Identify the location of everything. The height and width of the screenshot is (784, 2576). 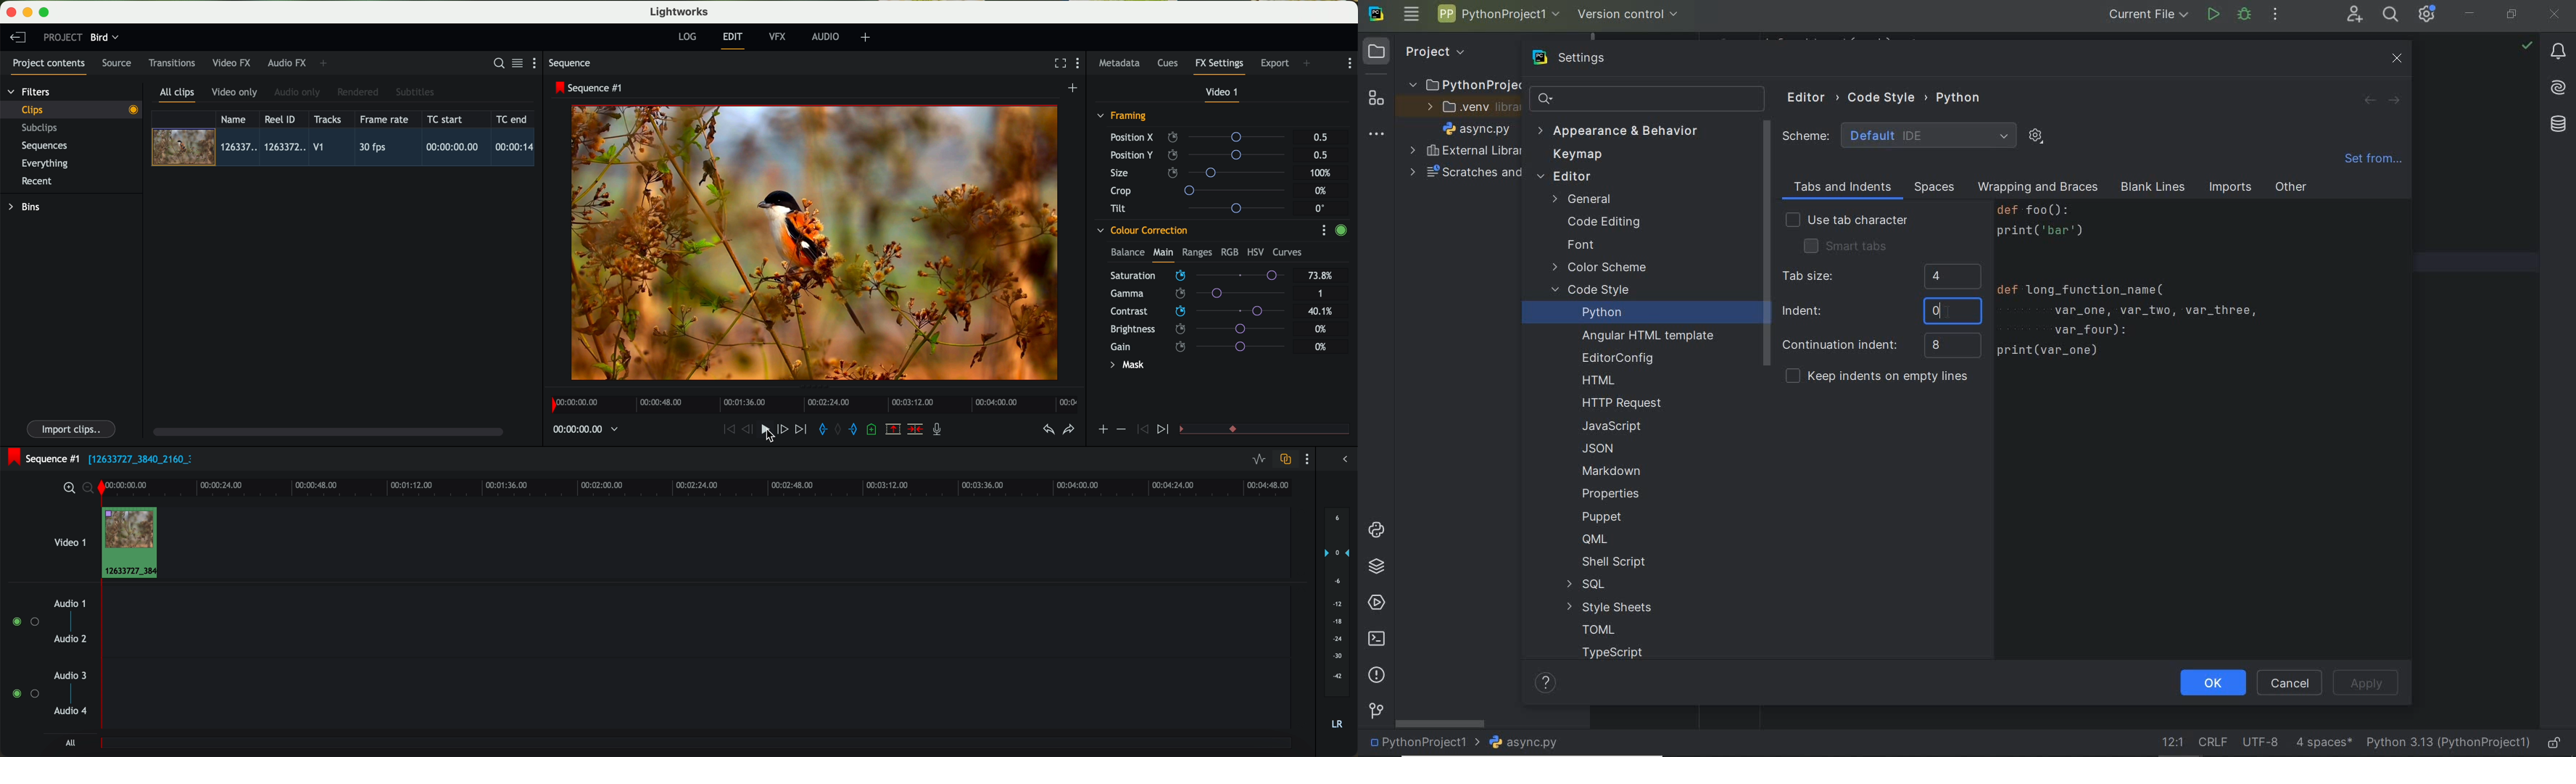
(46, 164).